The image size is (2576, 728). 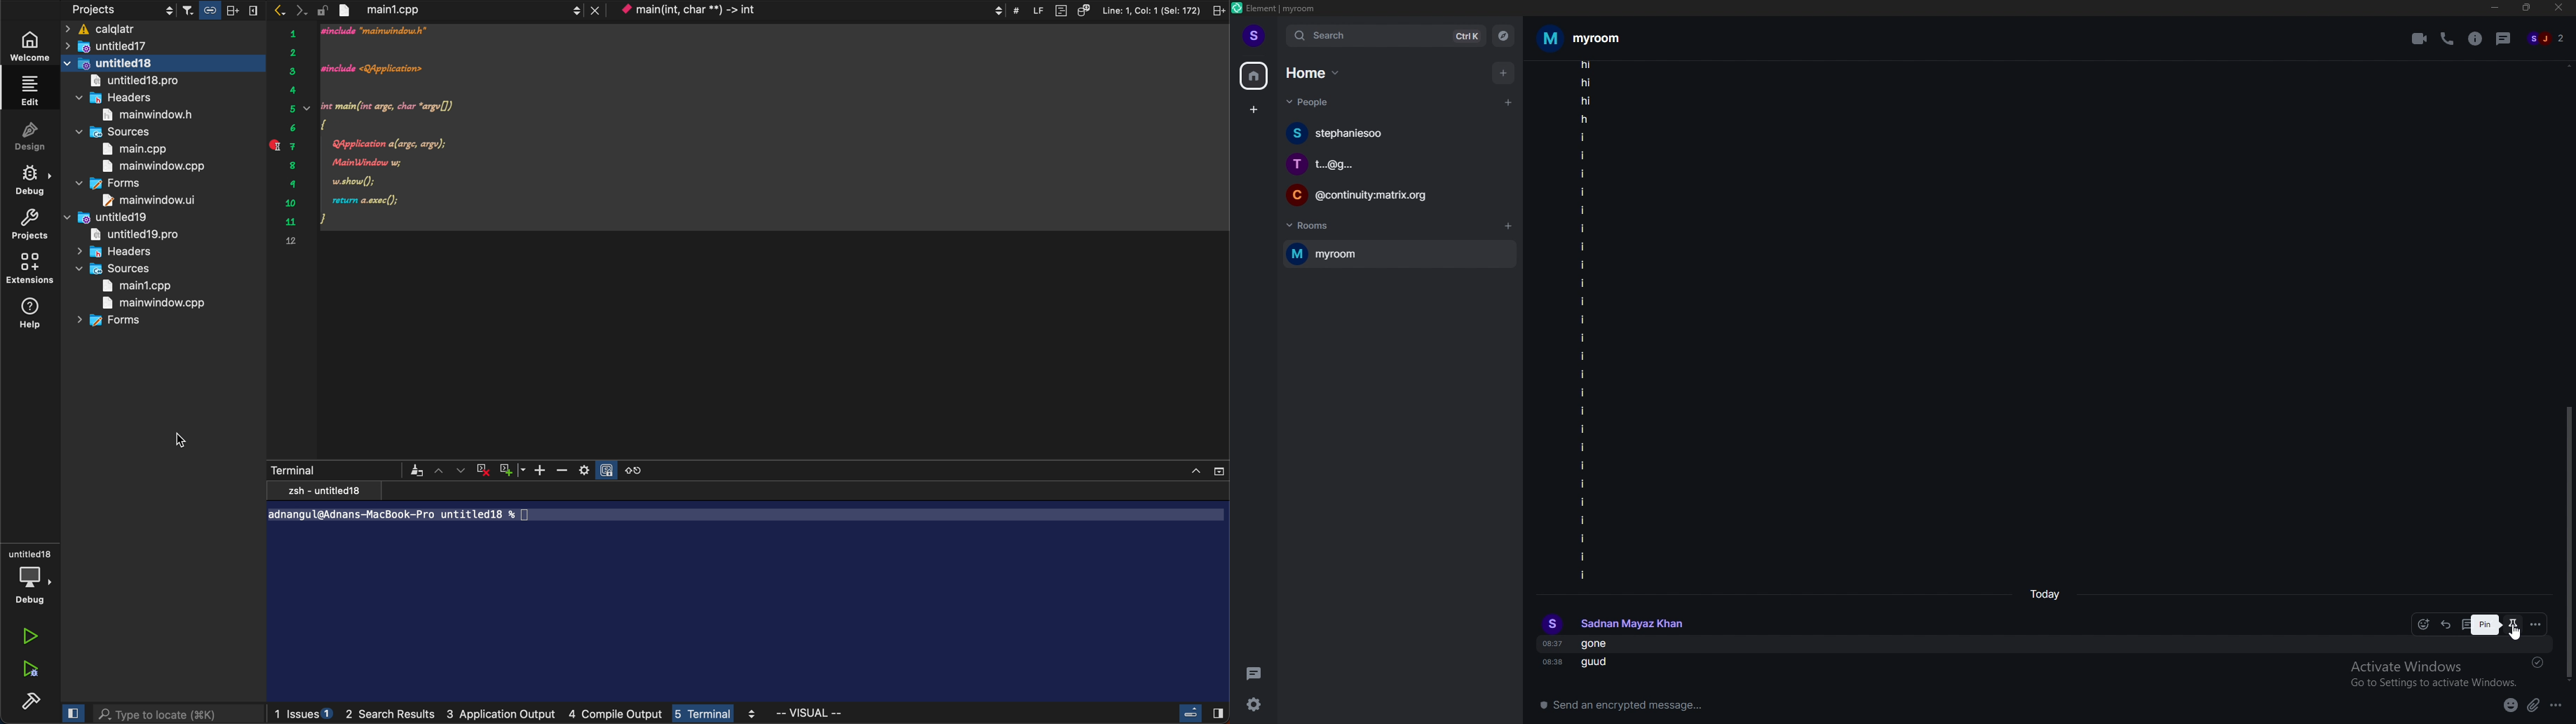 What do you see at coordinates (2000, 707) in the screenshot?
I see `message box` at bounding box center [2000, 707].